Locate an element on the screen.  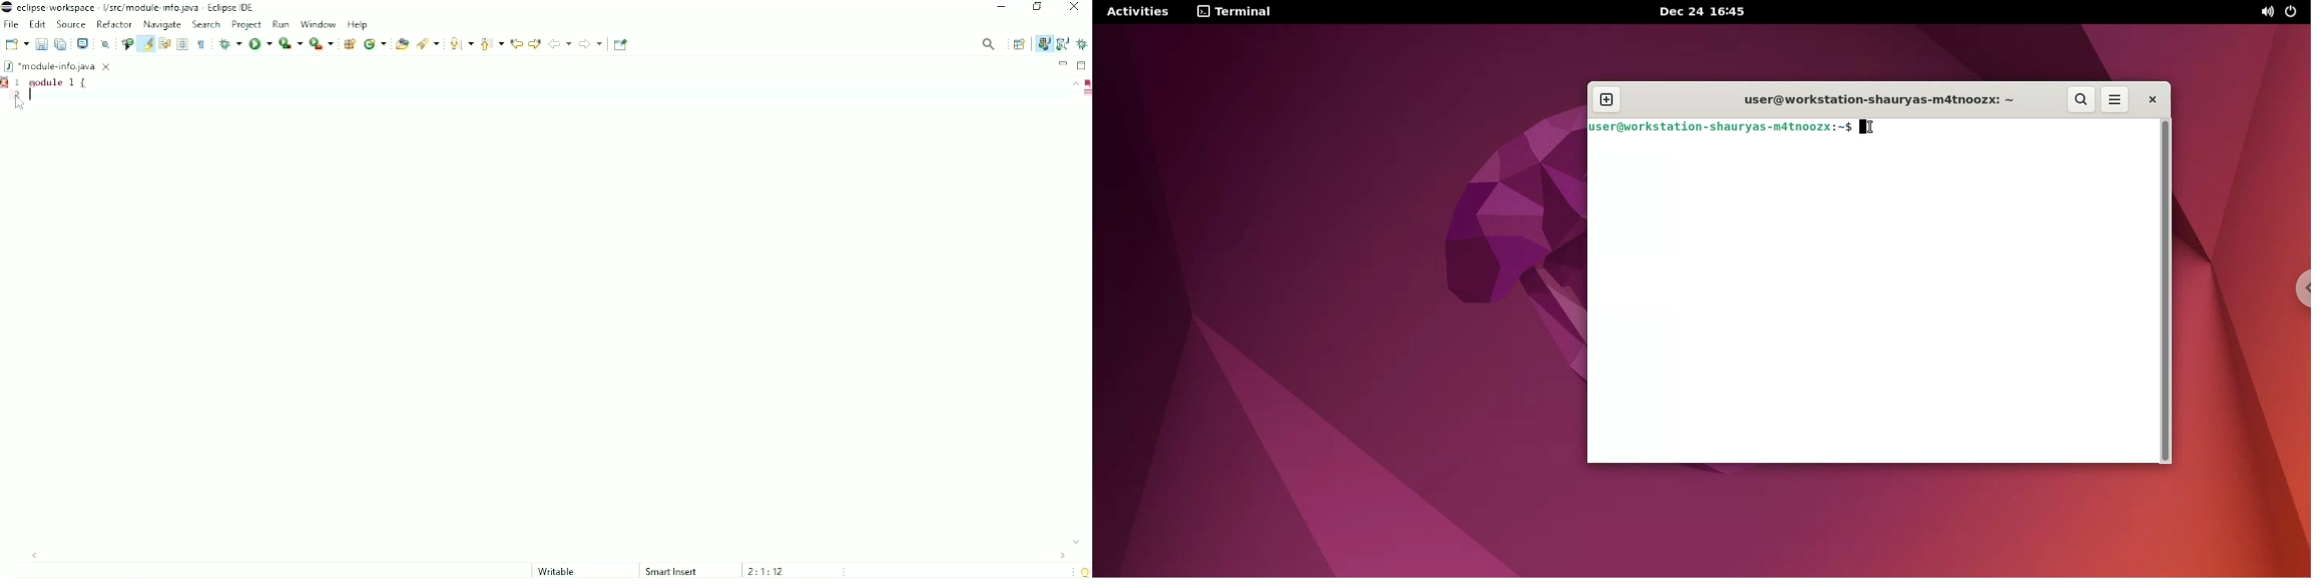
Forward is located at coordinates (591, 44).